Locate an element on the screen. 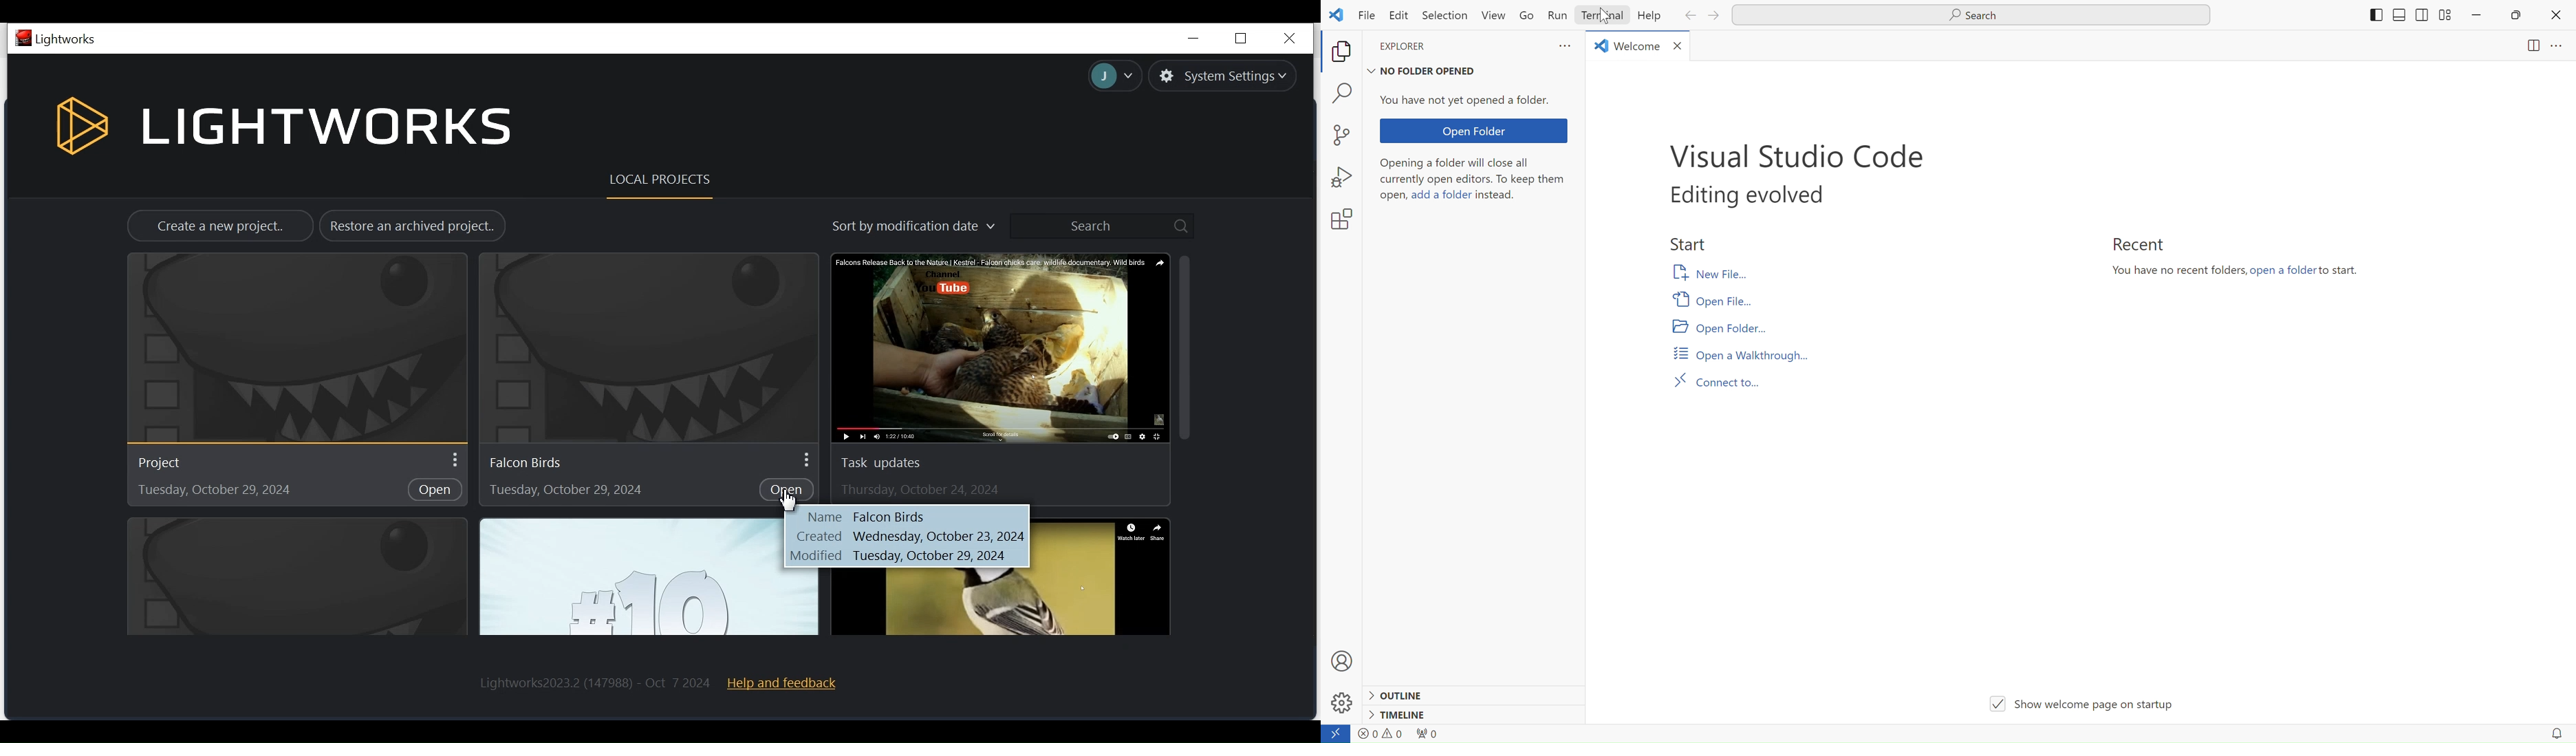  More is located at coordinates (453, 462).